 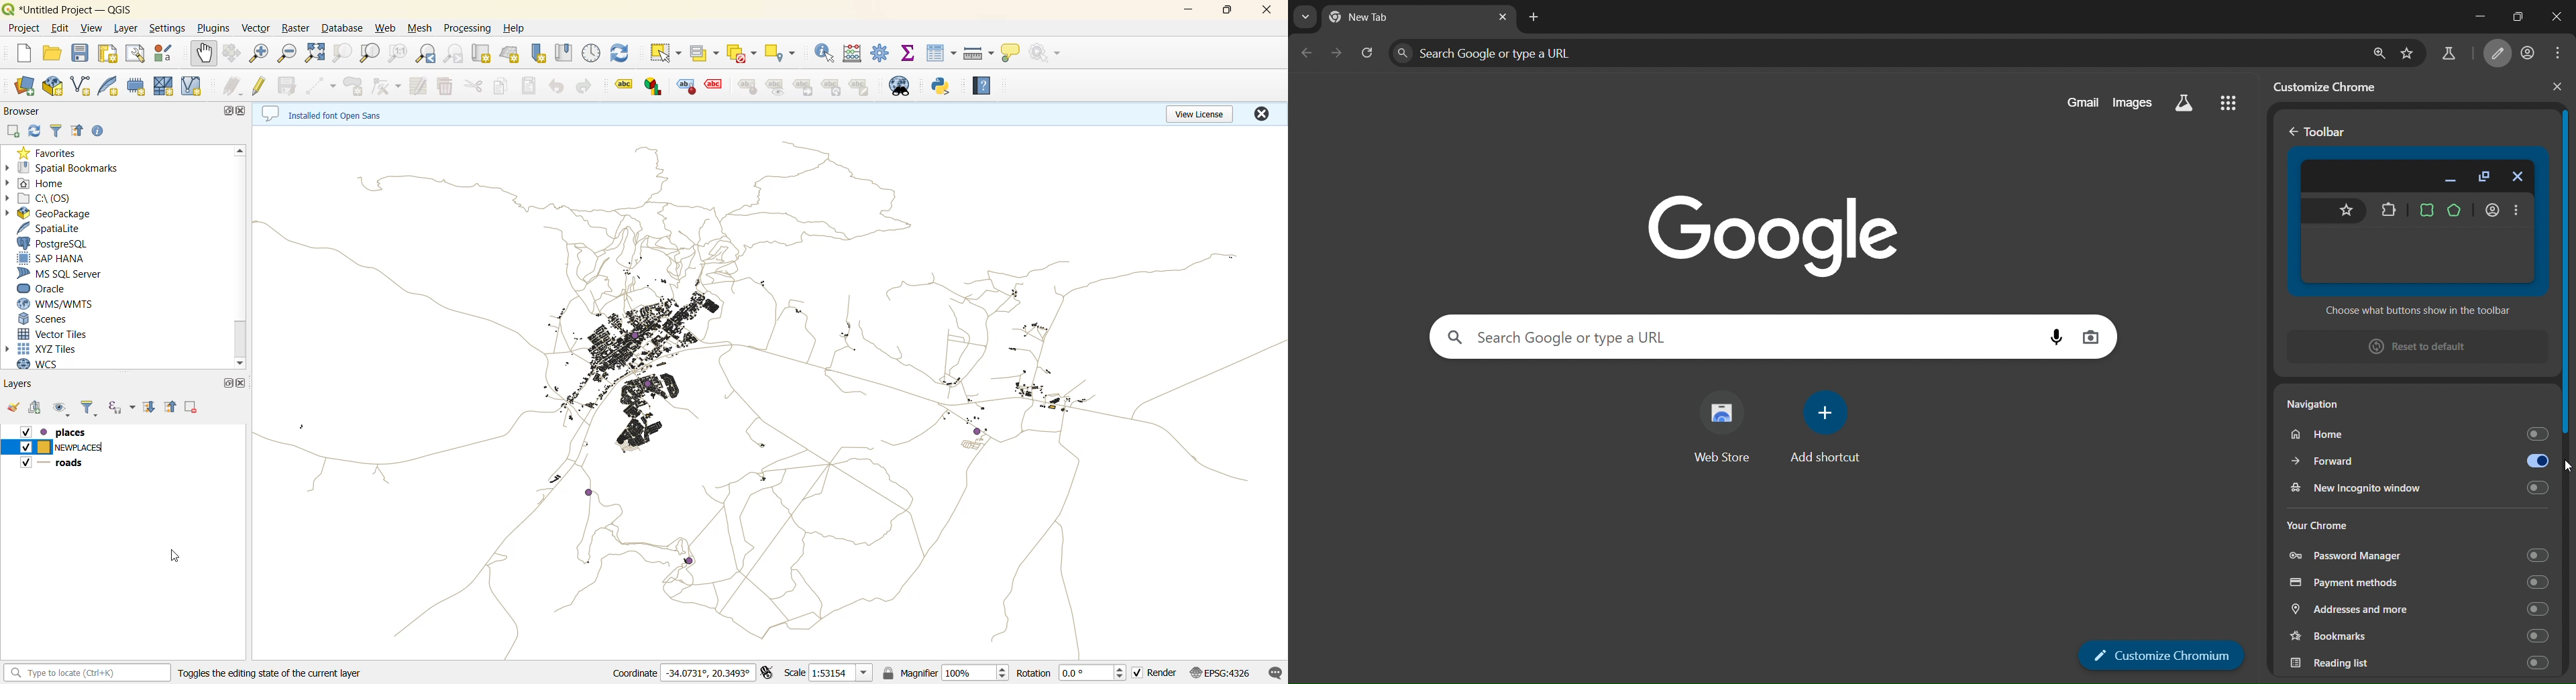 What do you see at coordinates (2227, 101) in the screenshot?
I see `google apps` at bounding box center [2227, 101].